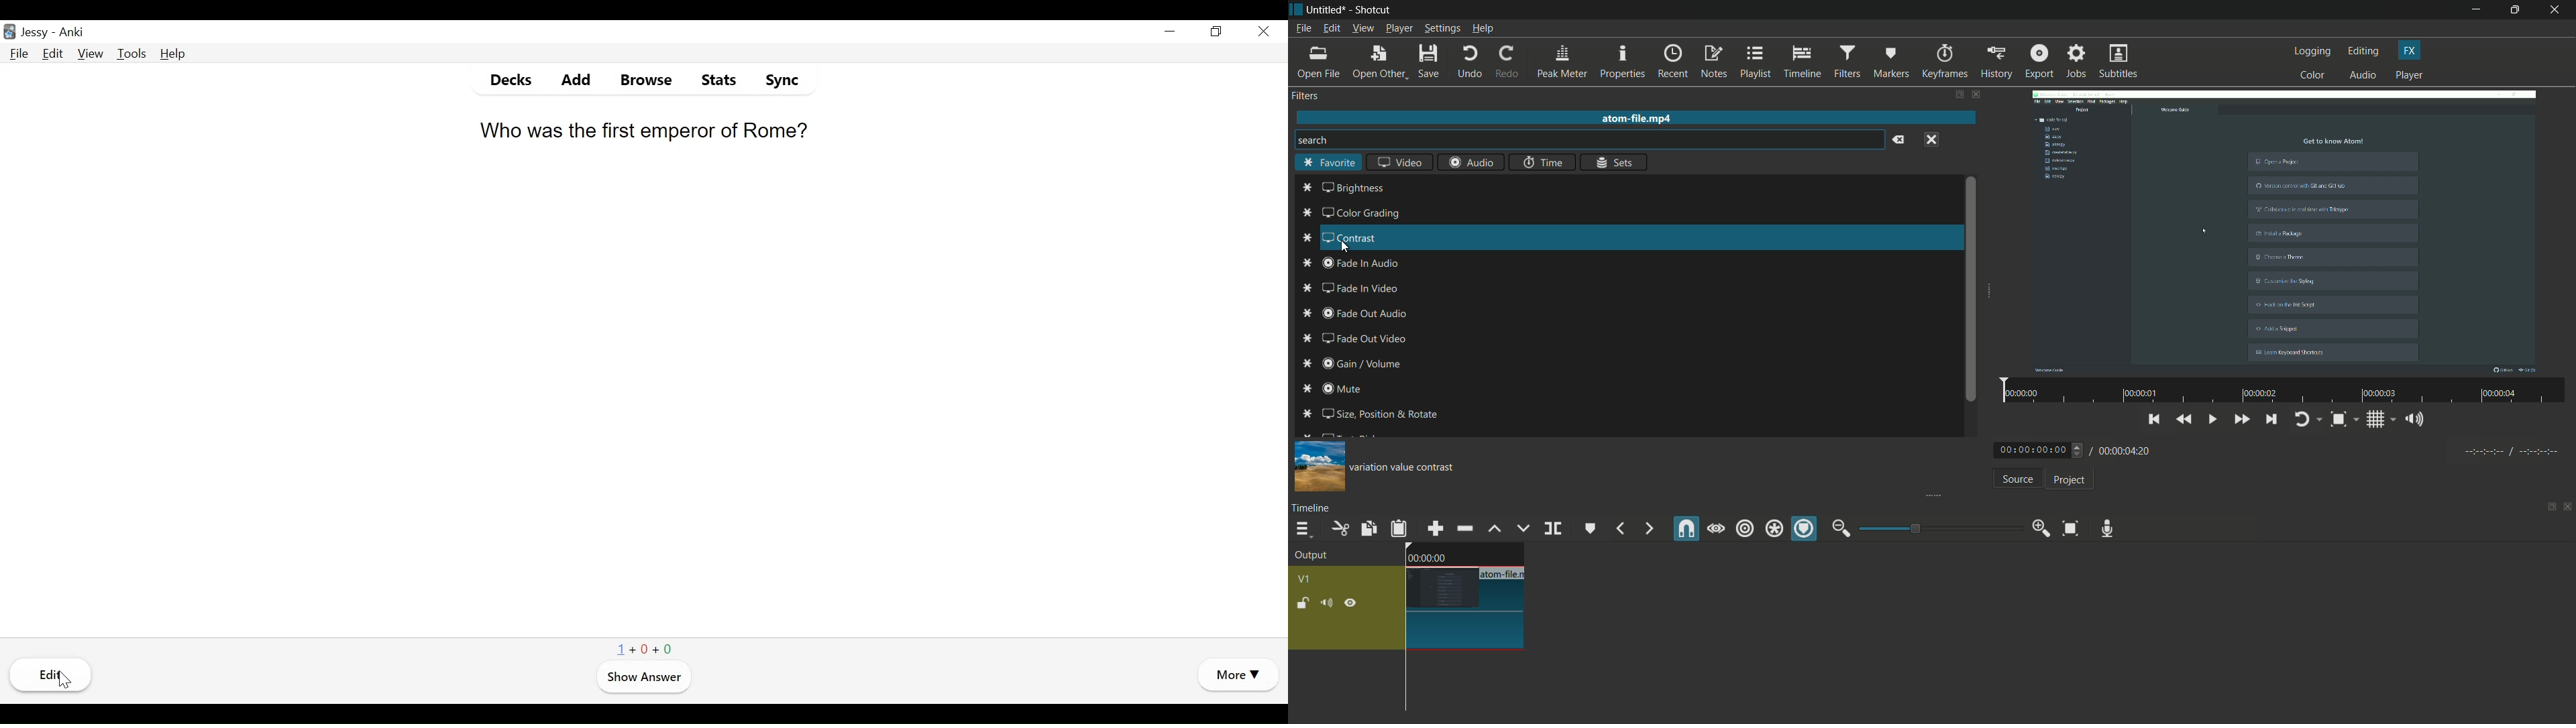  I want to click on show tabs, so click(2547, 508).